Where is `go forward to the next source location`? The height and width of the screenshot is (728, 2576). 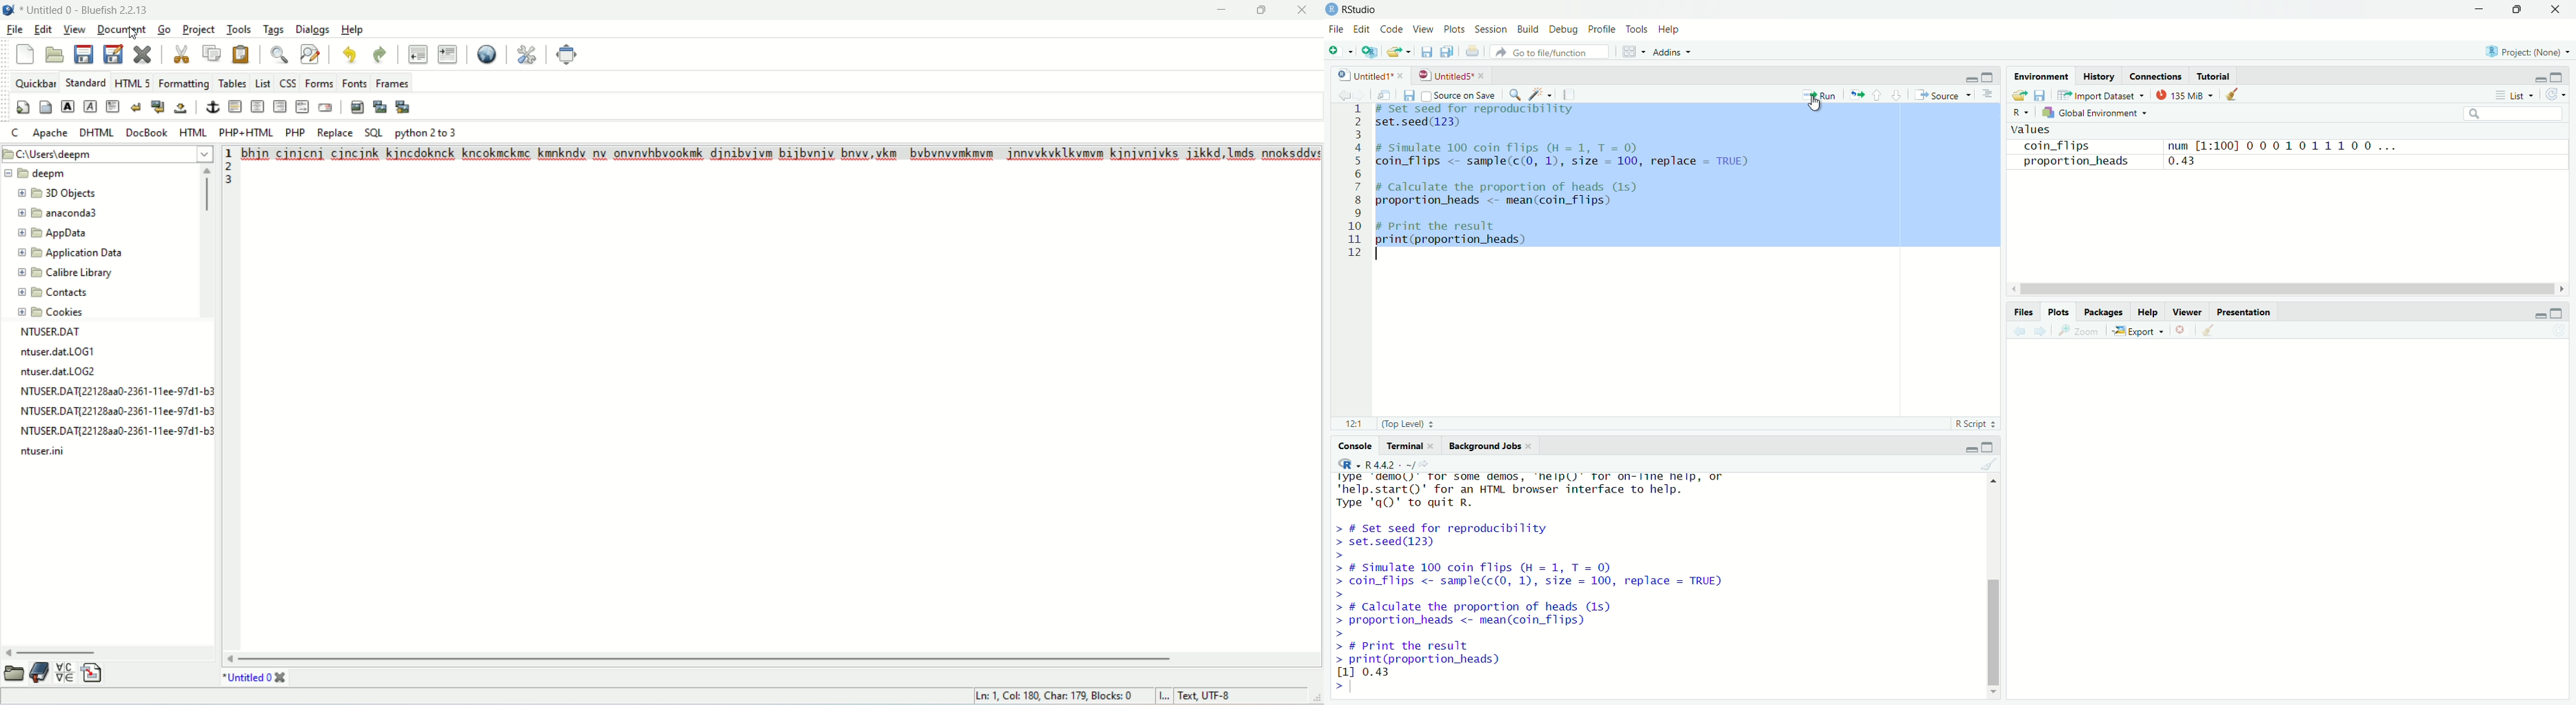
go forward to the next source location is located at coordinates (1361, 93).